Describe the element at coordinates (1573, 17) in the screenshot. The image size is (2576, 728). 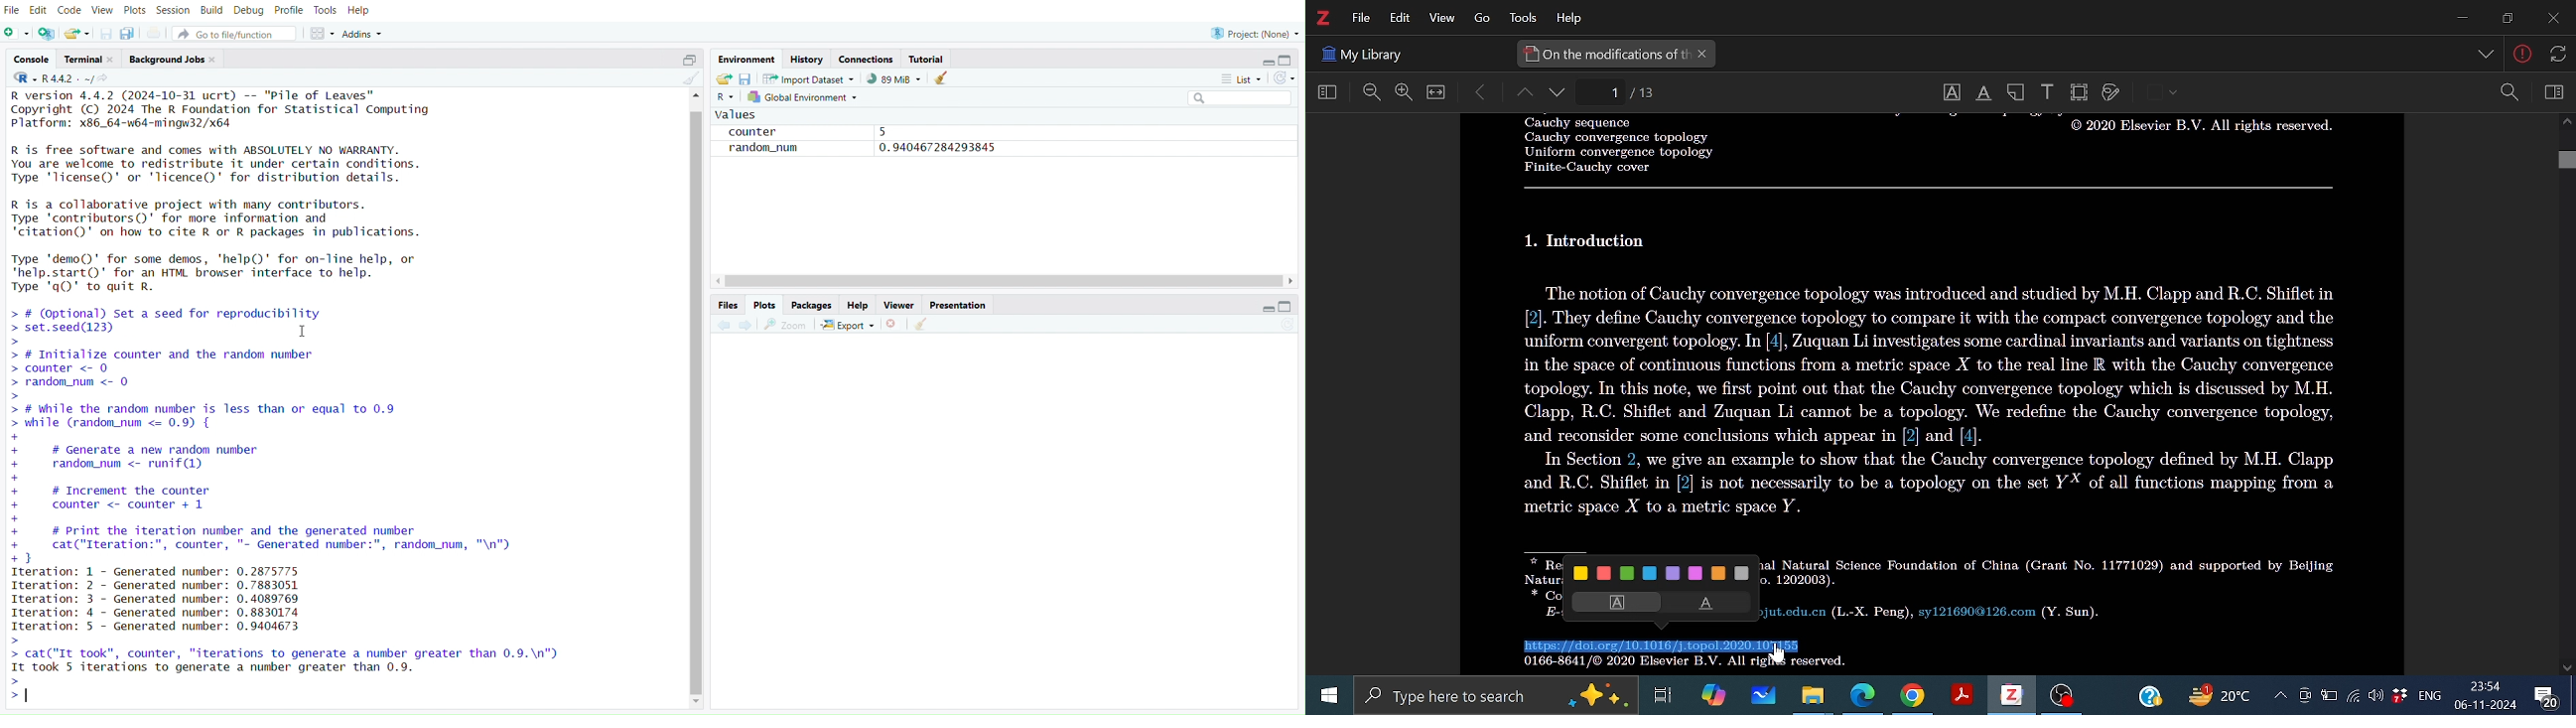
I see `HElp` at that location.